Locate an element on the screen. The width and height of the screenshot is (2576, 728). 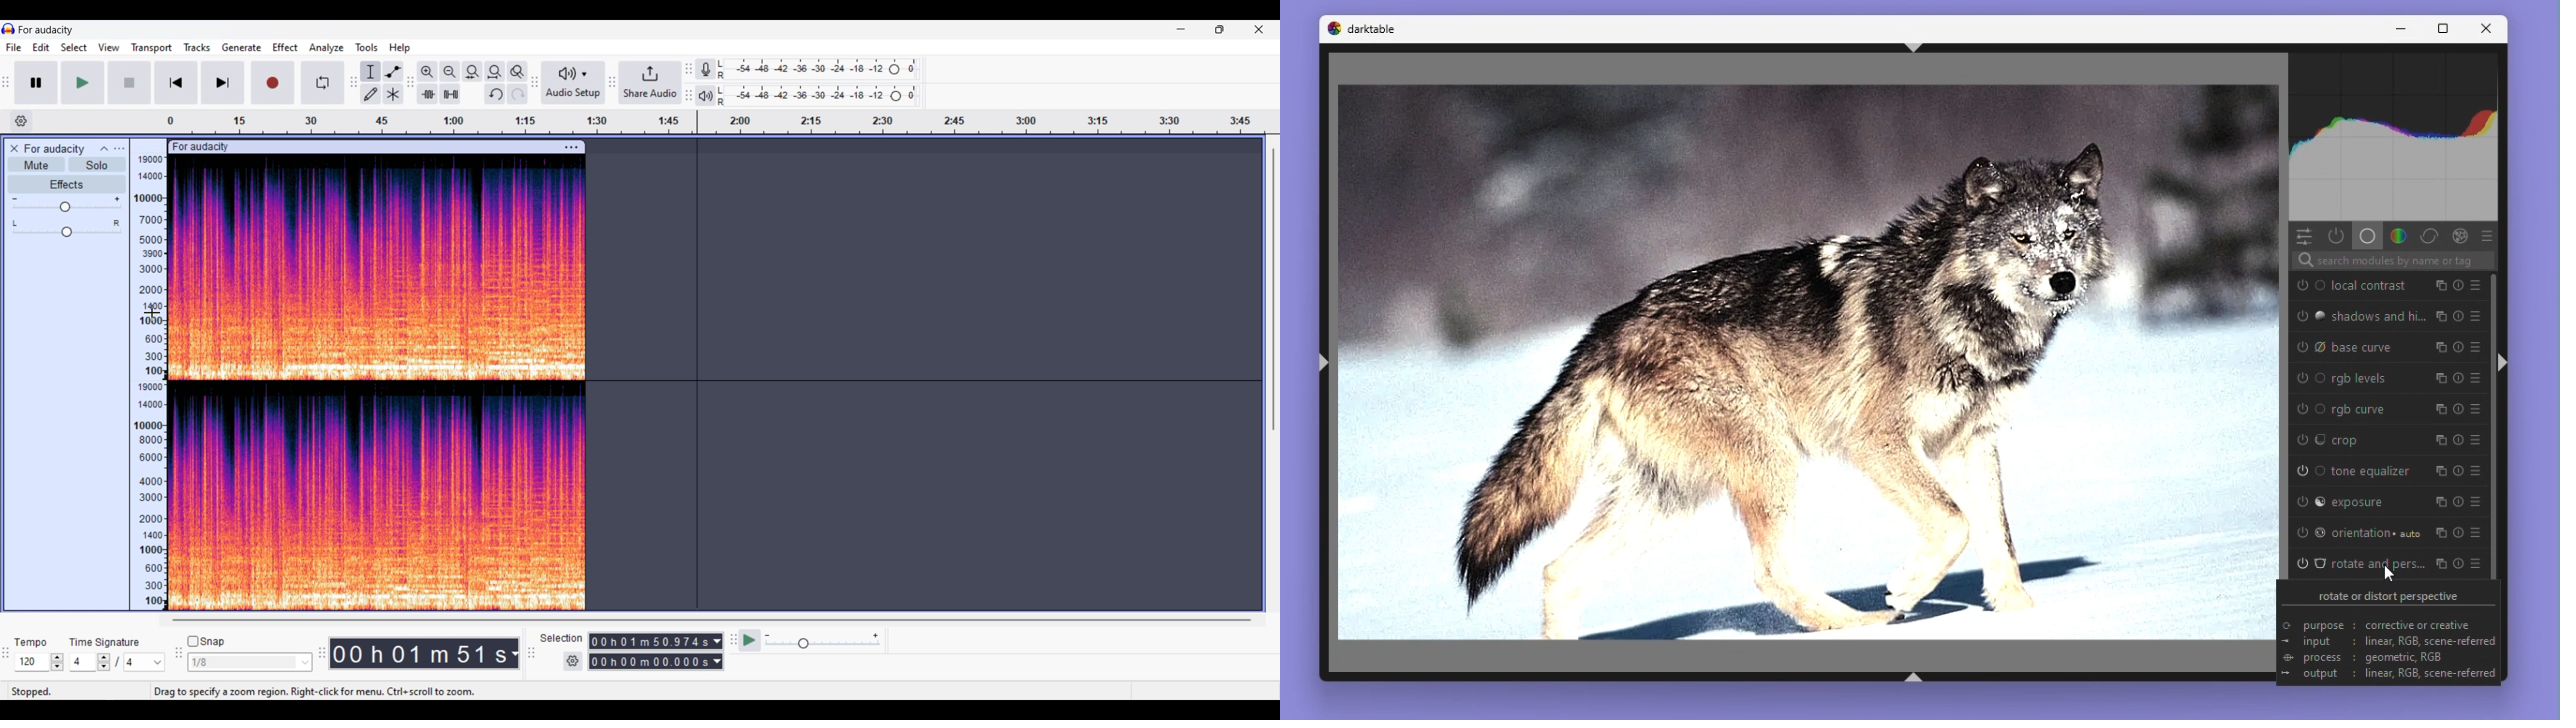
quick access panel is located at coordinates (2305, 234).